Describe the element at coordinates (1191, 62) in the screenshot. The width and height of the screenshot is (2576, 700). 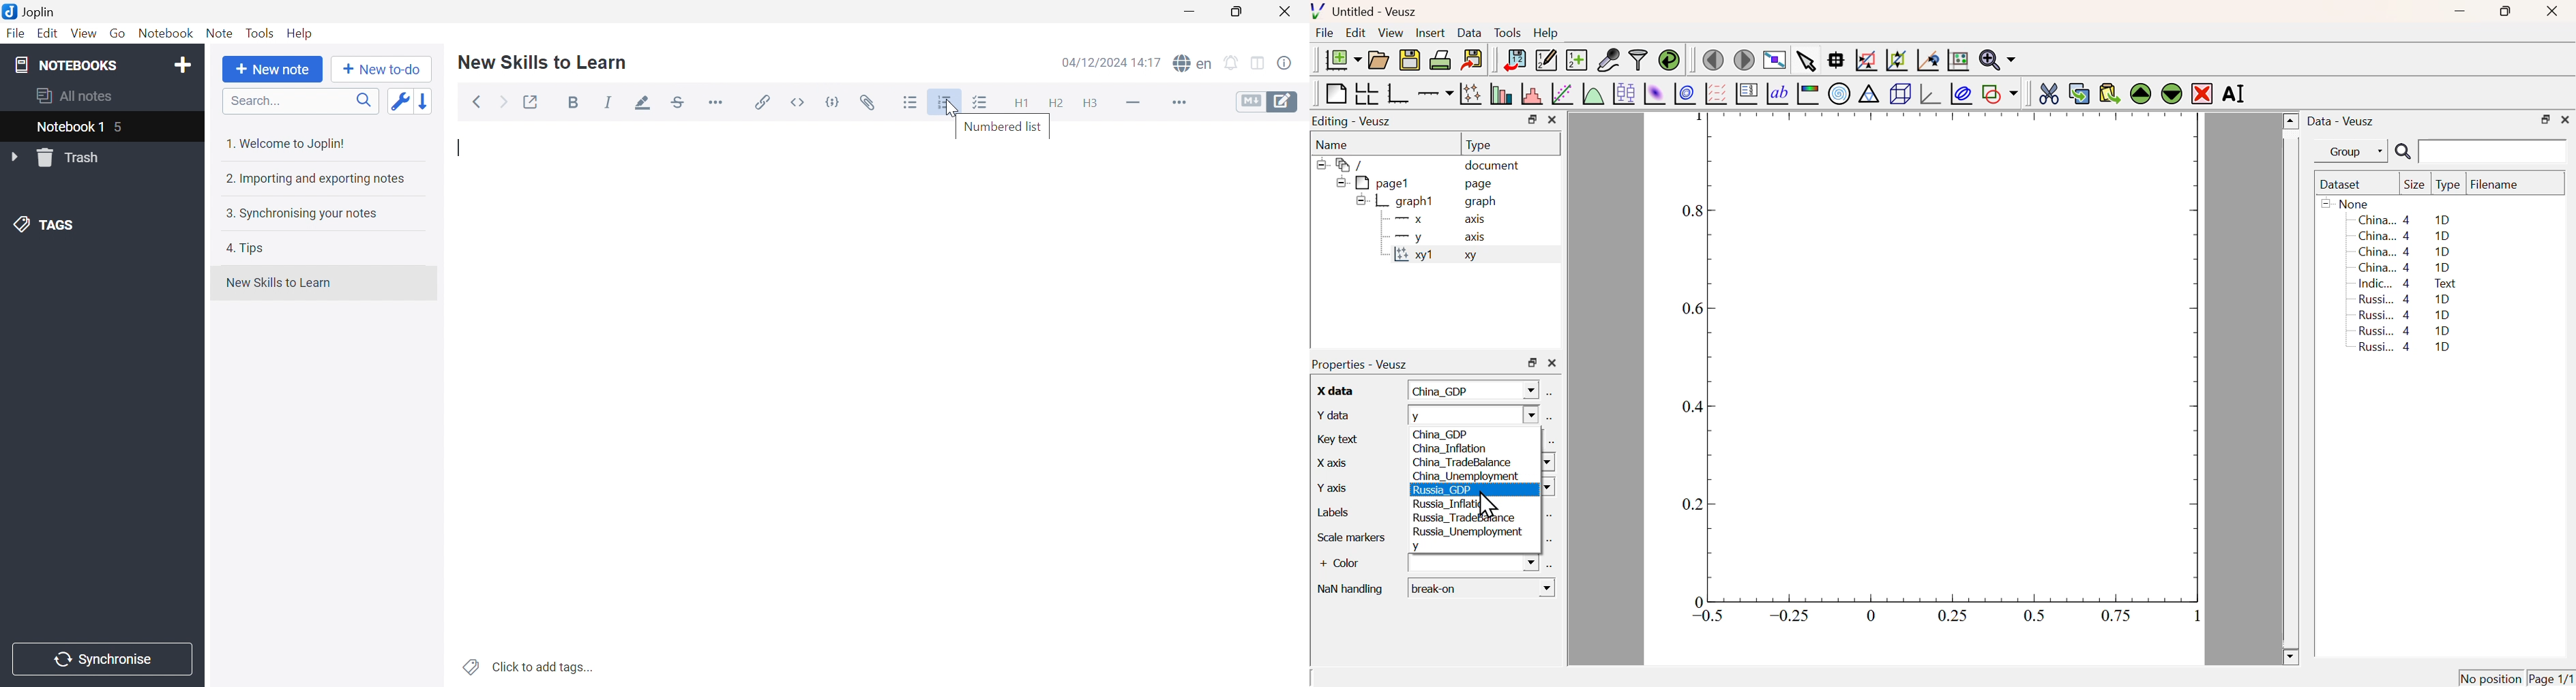
I see `Spell checker` at that location.